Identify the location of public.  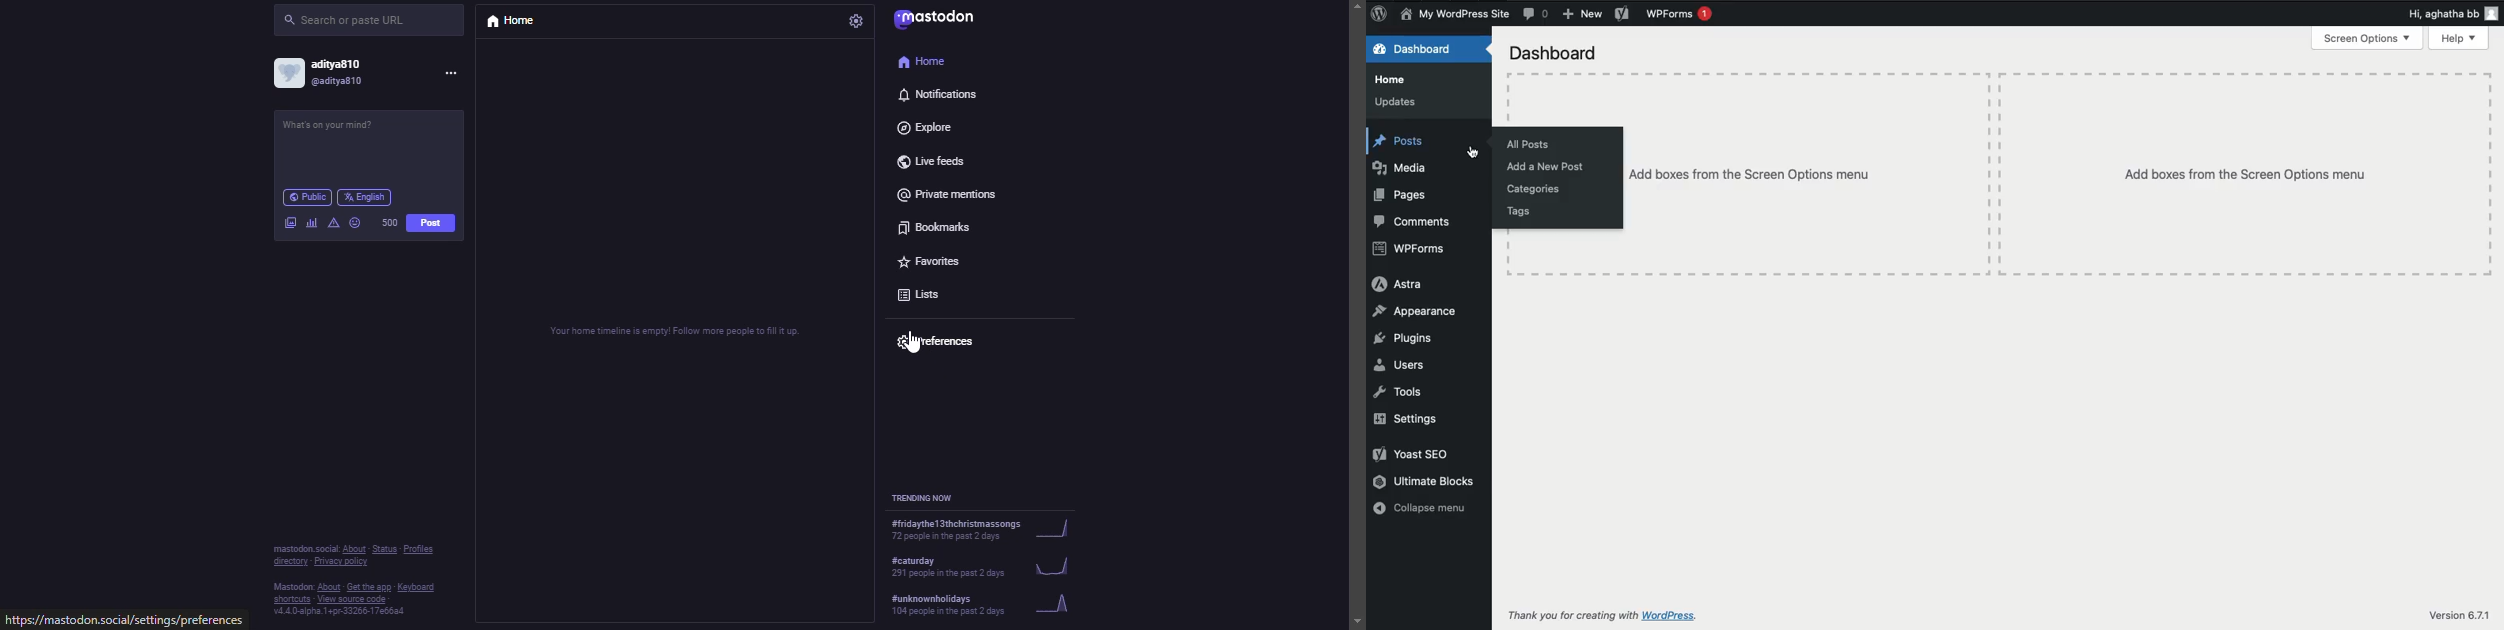
(307, 197).